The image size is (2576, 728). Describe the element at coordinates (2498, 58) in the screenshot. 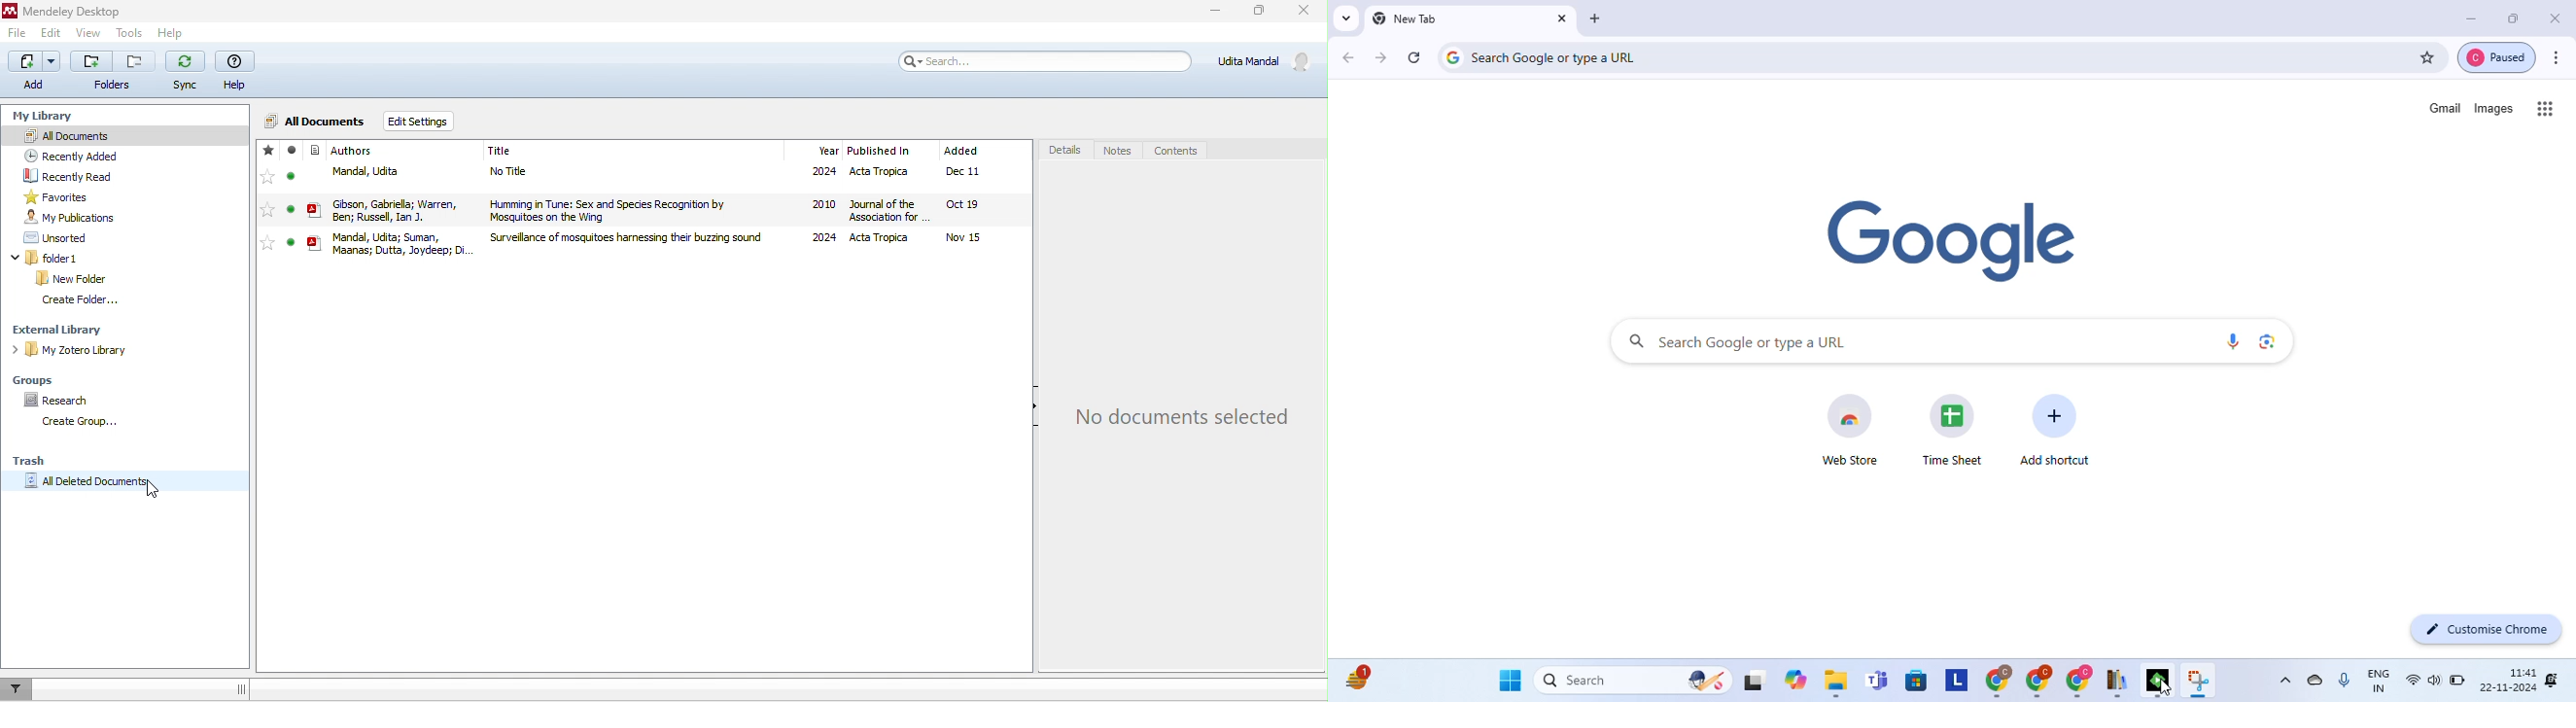

I see `sync is paused` at that location.